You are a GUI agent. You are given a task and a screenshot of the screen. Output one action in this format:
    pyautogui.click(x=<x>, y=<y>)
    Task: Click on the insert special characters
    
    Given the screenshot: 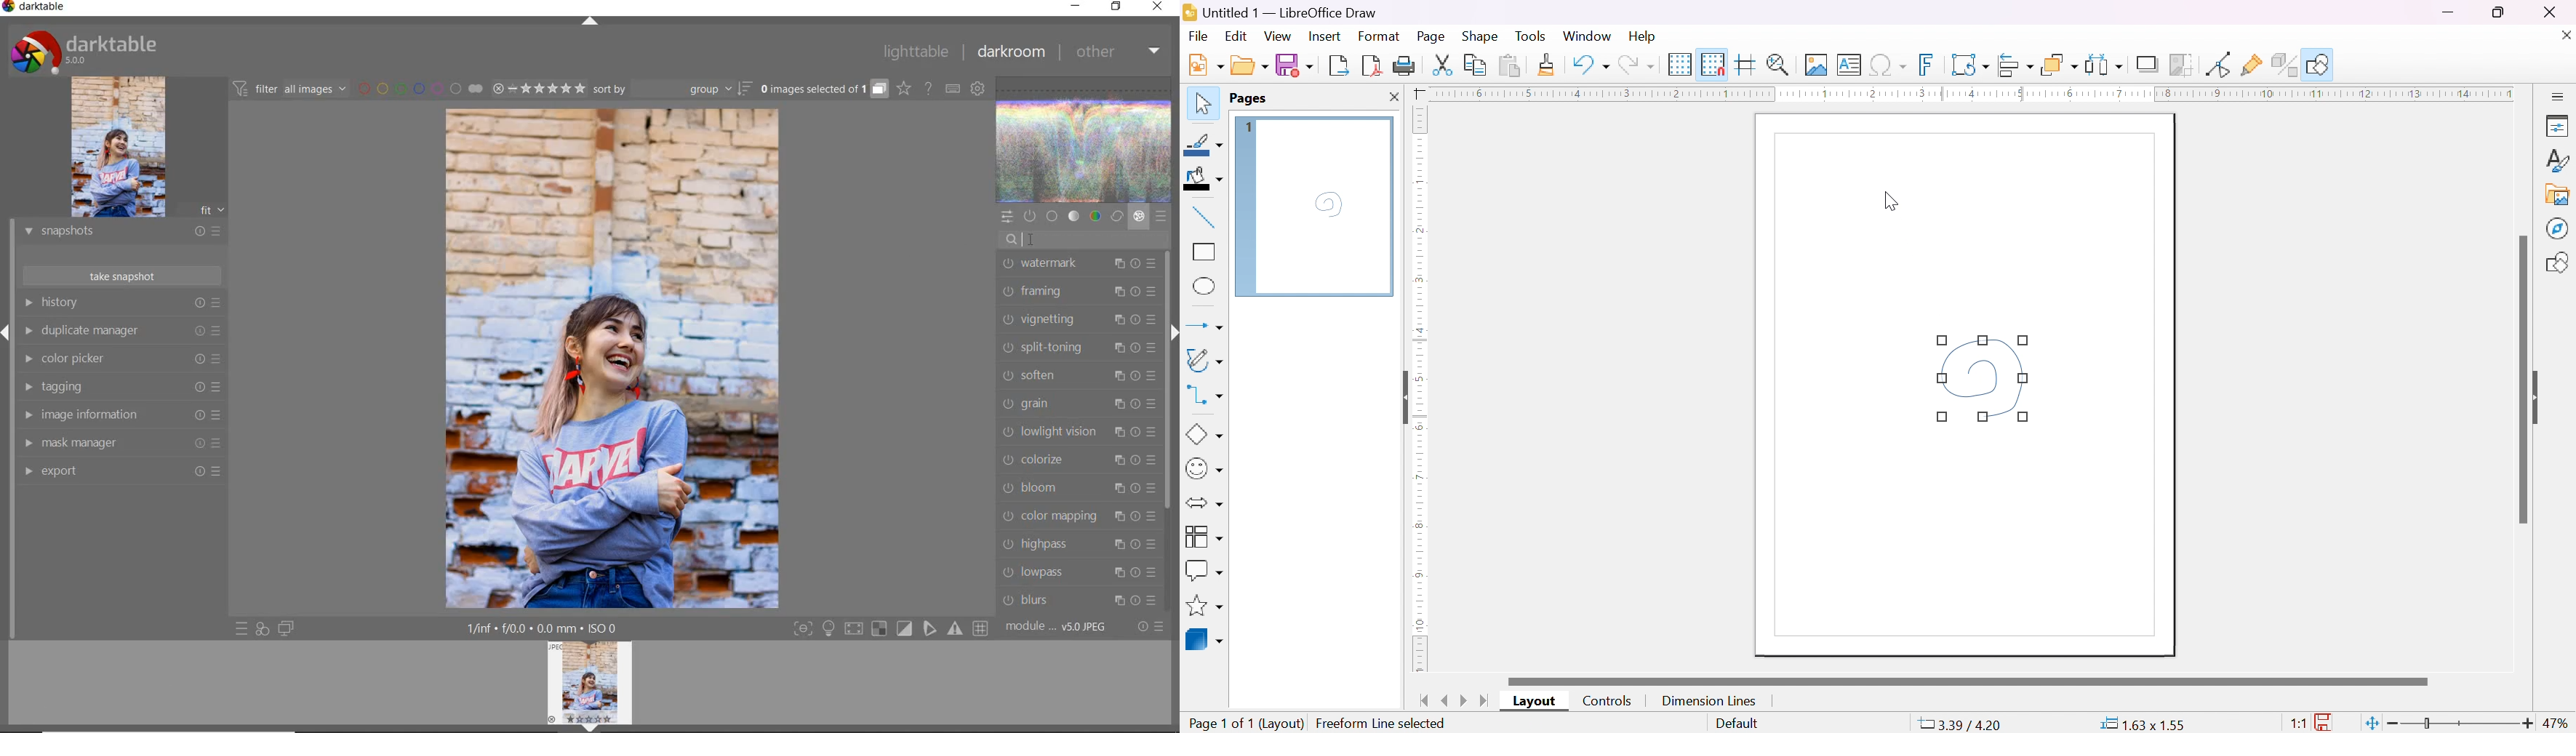 What is the action you would take?
    pyautogui.click(x=1889, y=65)
    